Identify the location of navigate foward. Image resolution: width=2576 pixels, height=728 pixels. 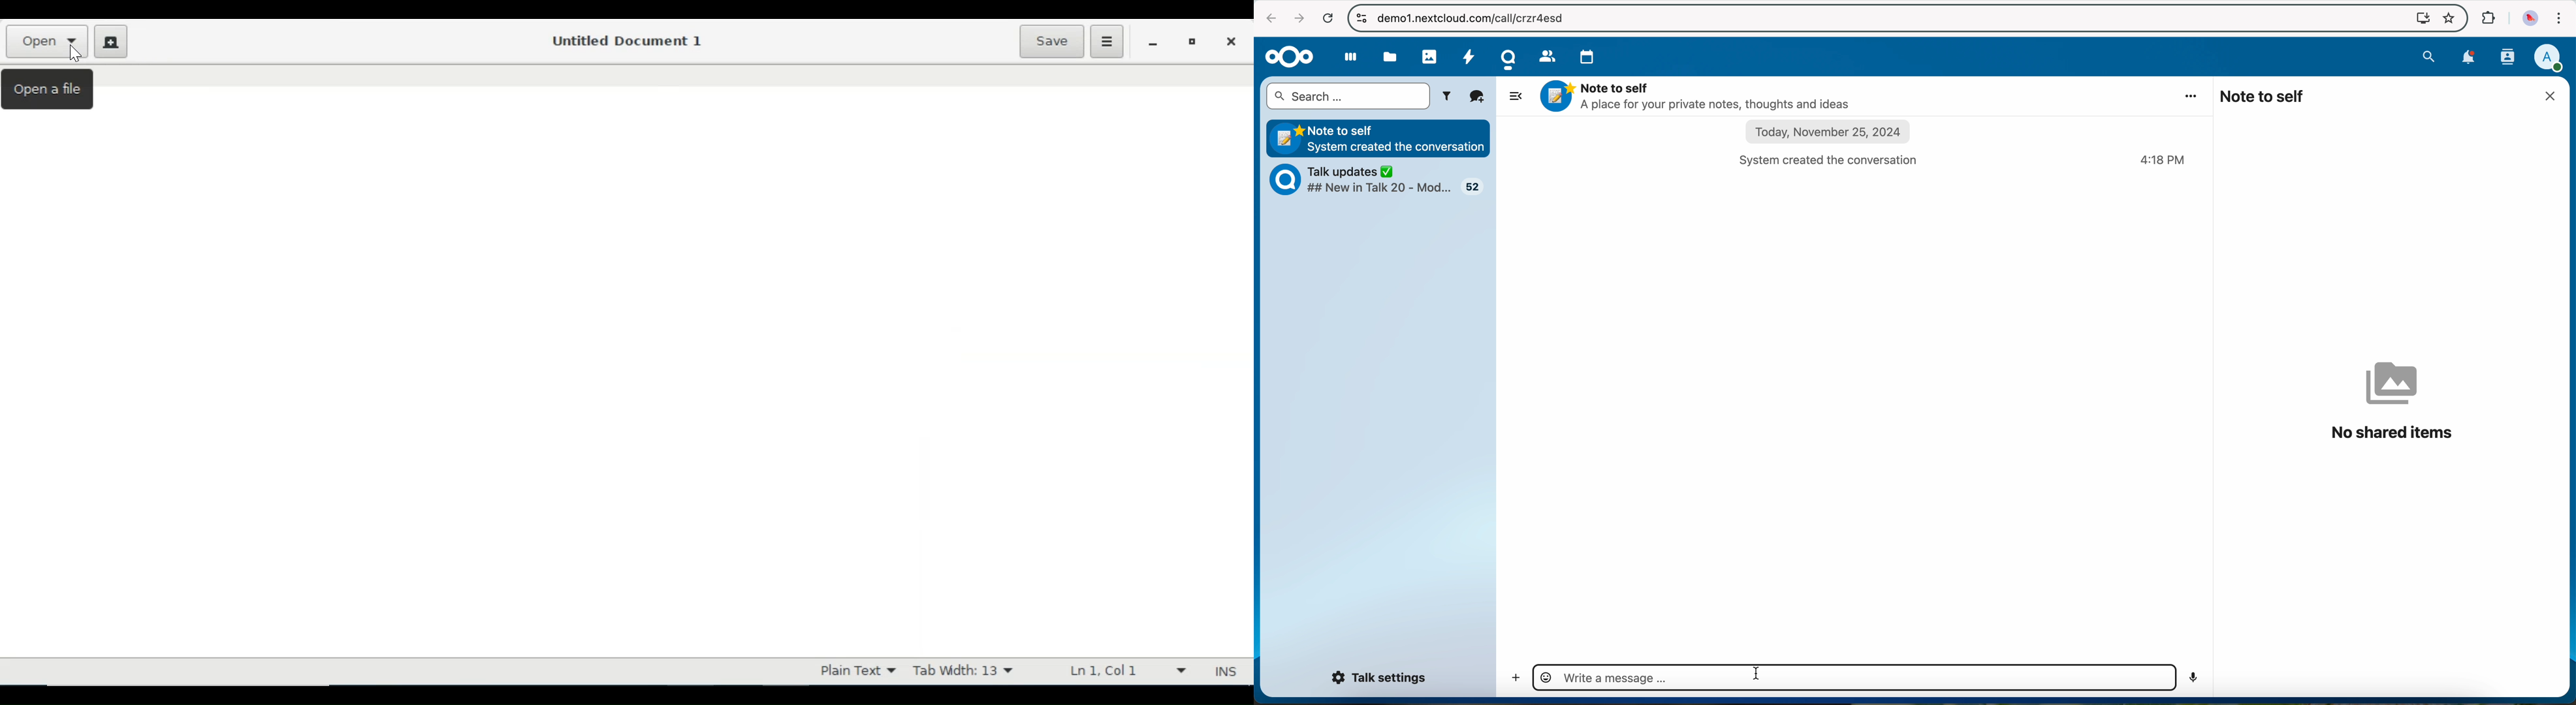
(1298, 19).